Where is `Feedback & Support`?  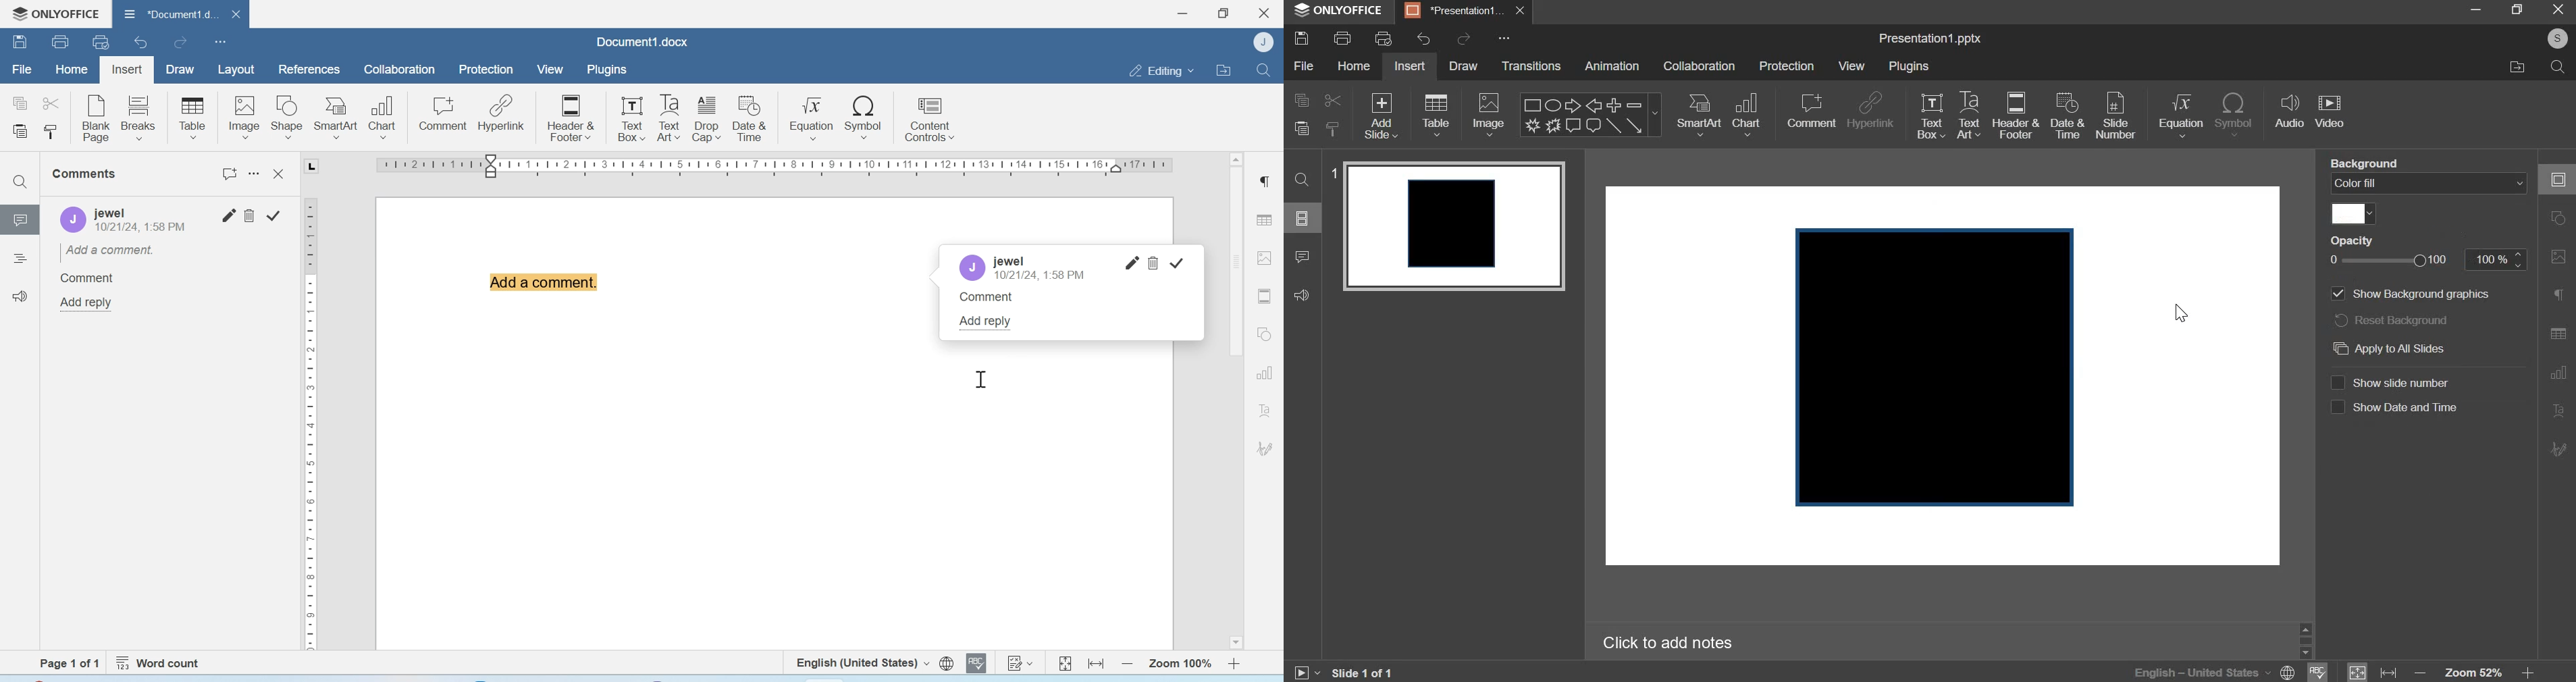
Feedback & Support is located at coordinates (21, 296).